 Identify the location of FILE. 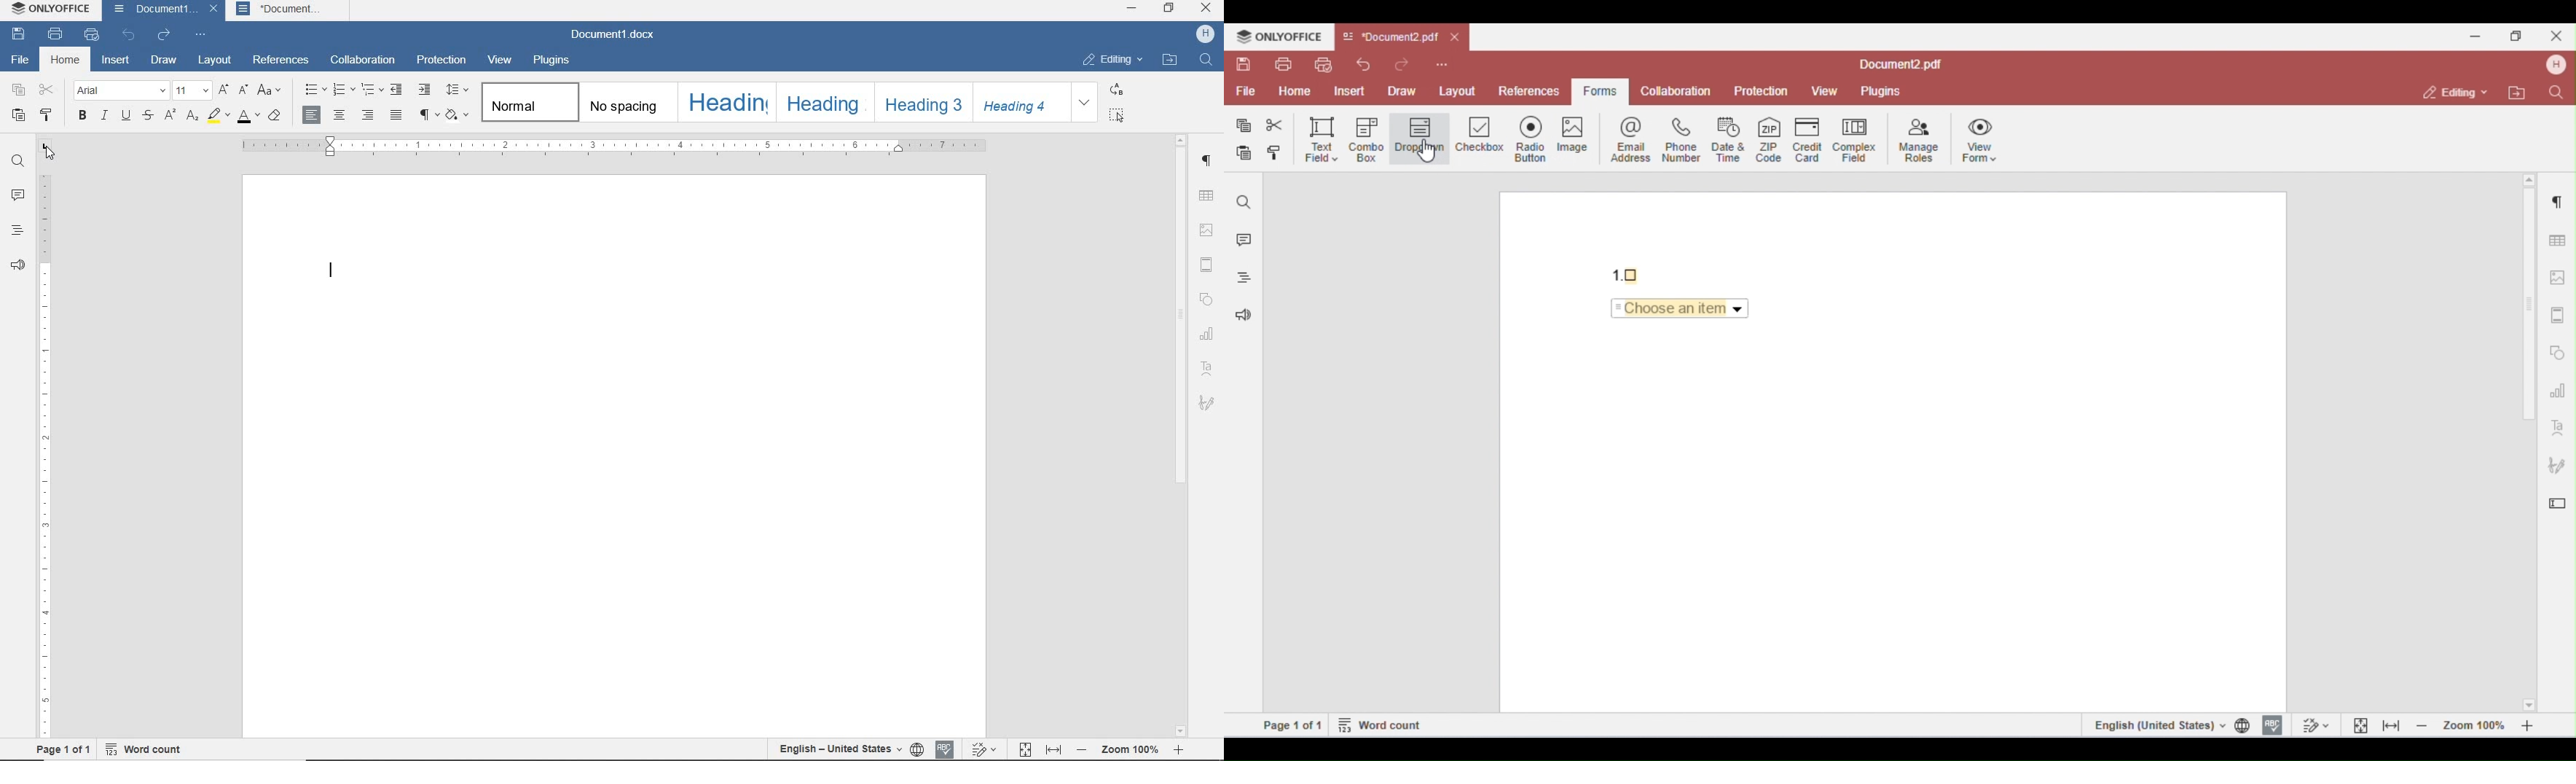
(20, 60).